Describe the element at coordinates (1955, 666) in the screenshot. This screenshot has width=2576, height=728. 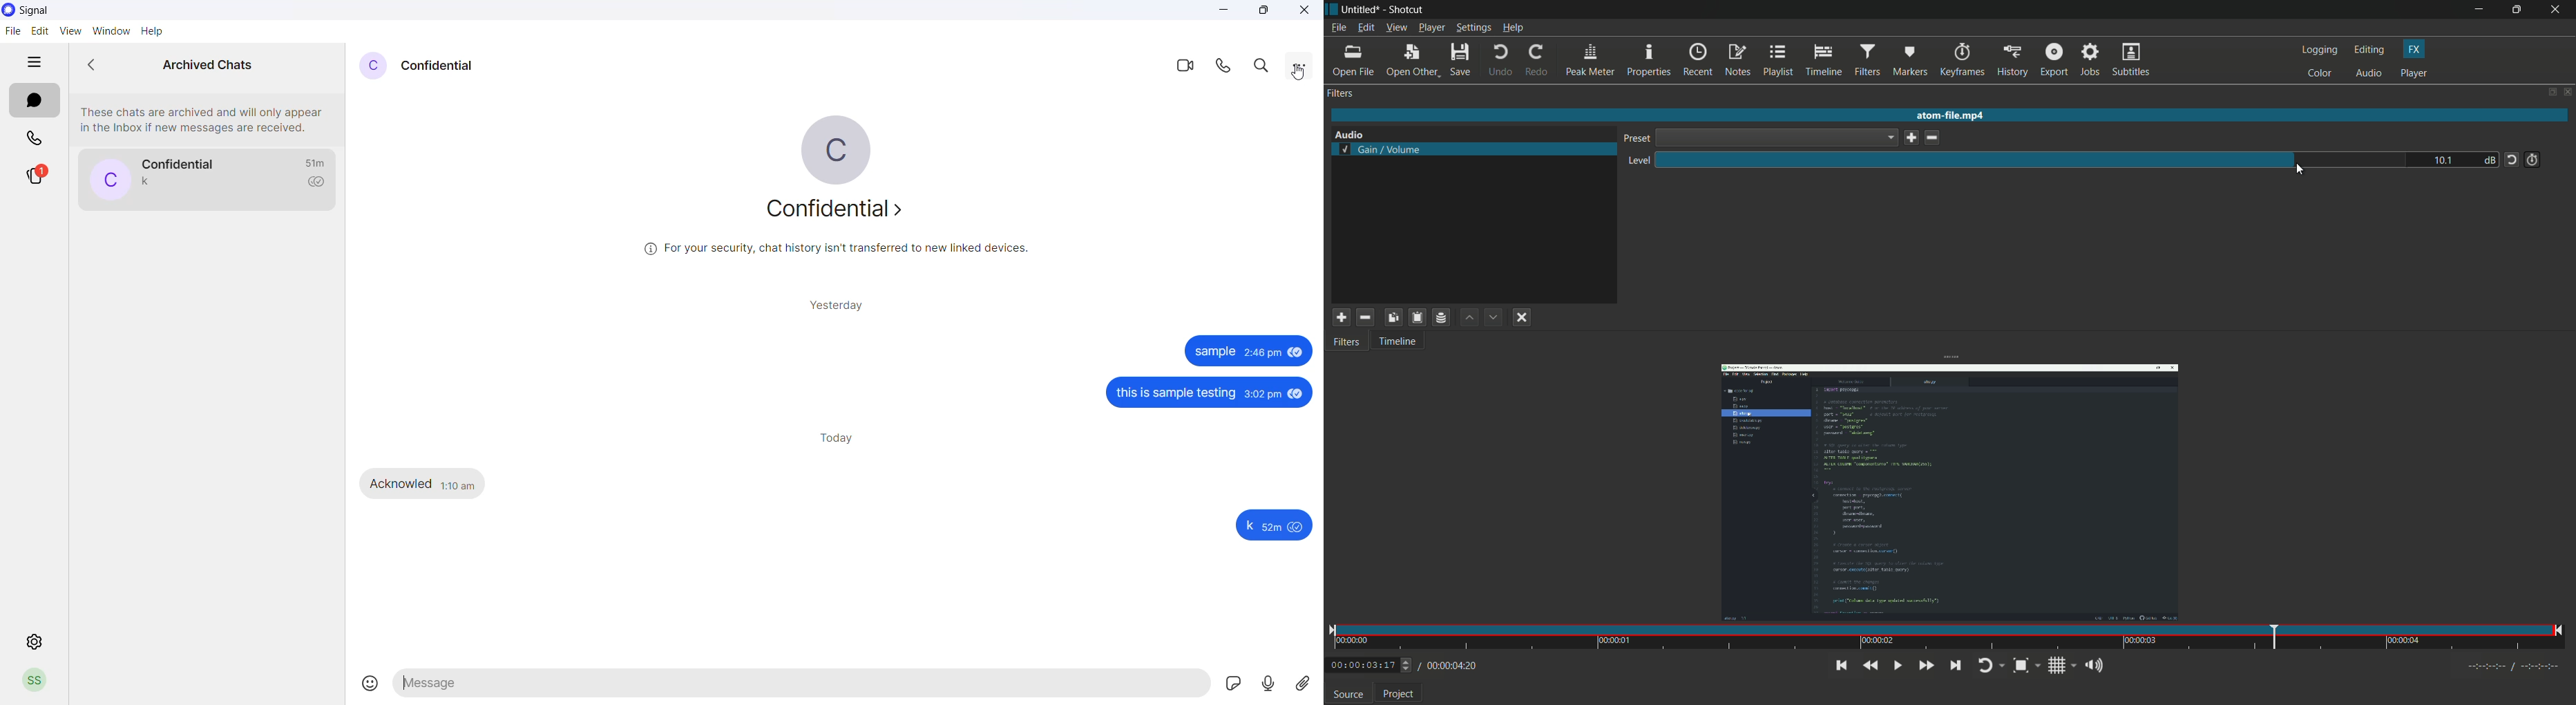
I see `skip to next point` at that location.